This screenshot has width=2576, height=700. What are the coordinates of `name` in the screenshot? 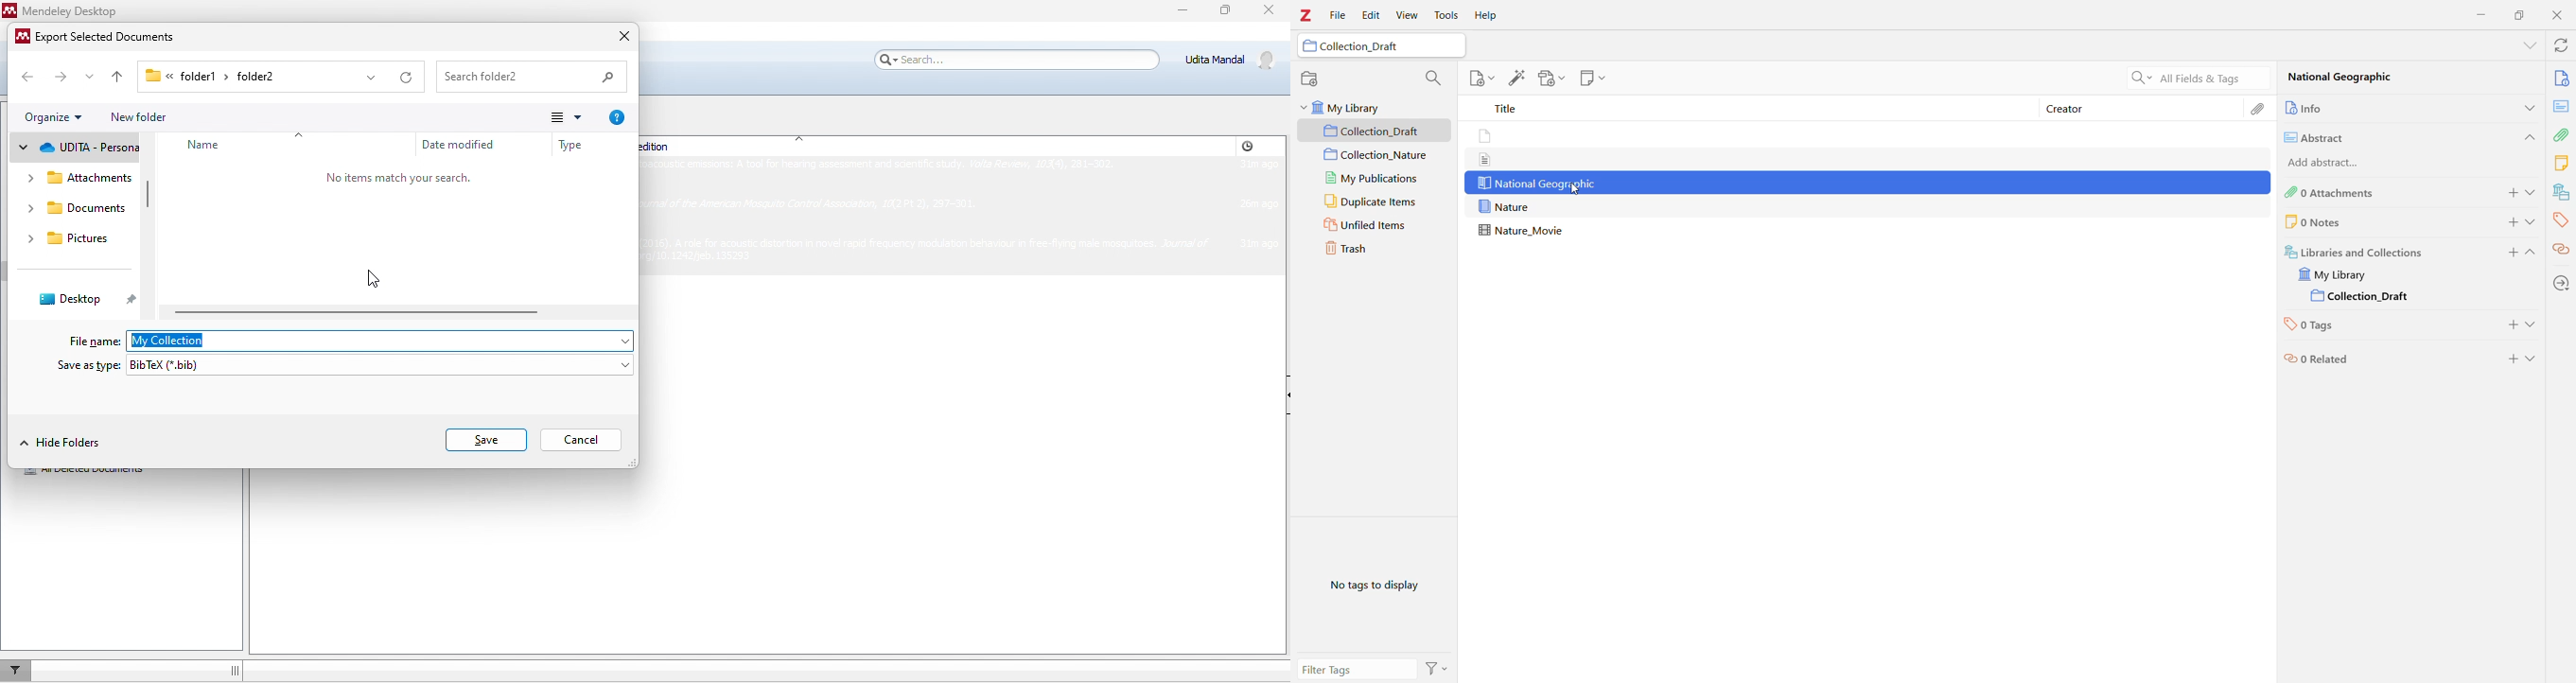 It's located at (206, 146).